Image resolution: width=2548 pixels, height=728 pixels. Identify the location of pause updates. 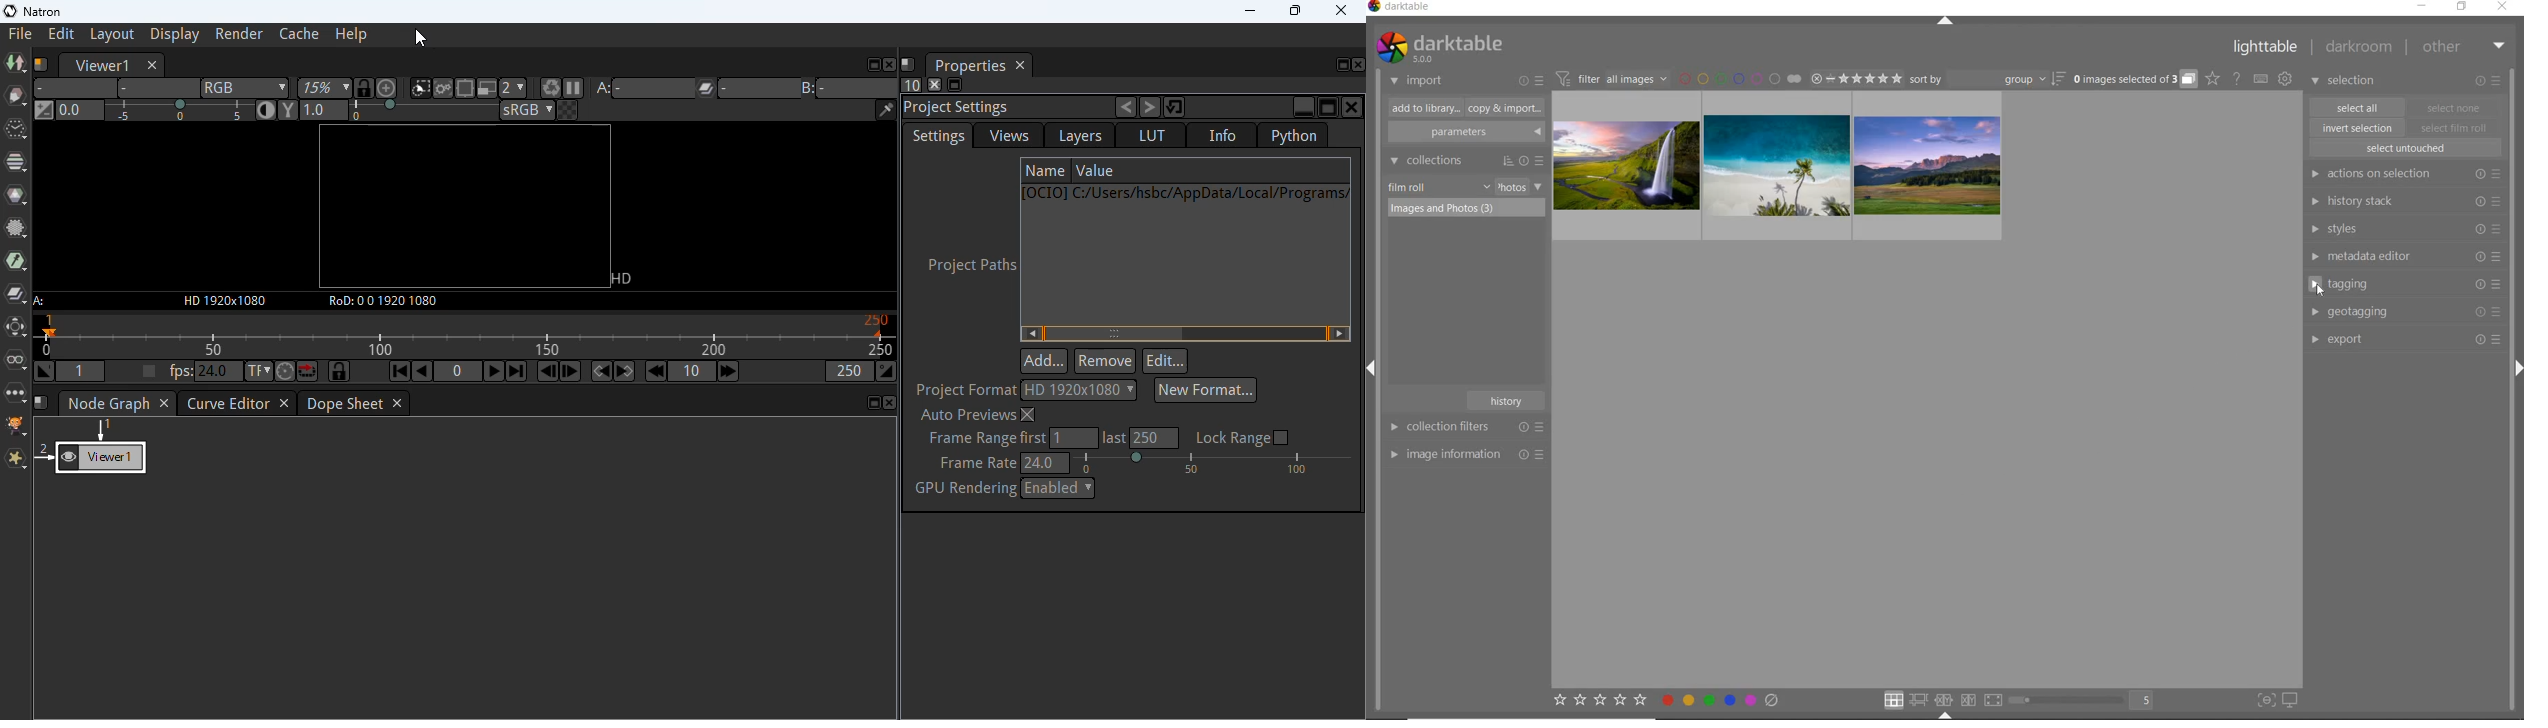
(573, 86).